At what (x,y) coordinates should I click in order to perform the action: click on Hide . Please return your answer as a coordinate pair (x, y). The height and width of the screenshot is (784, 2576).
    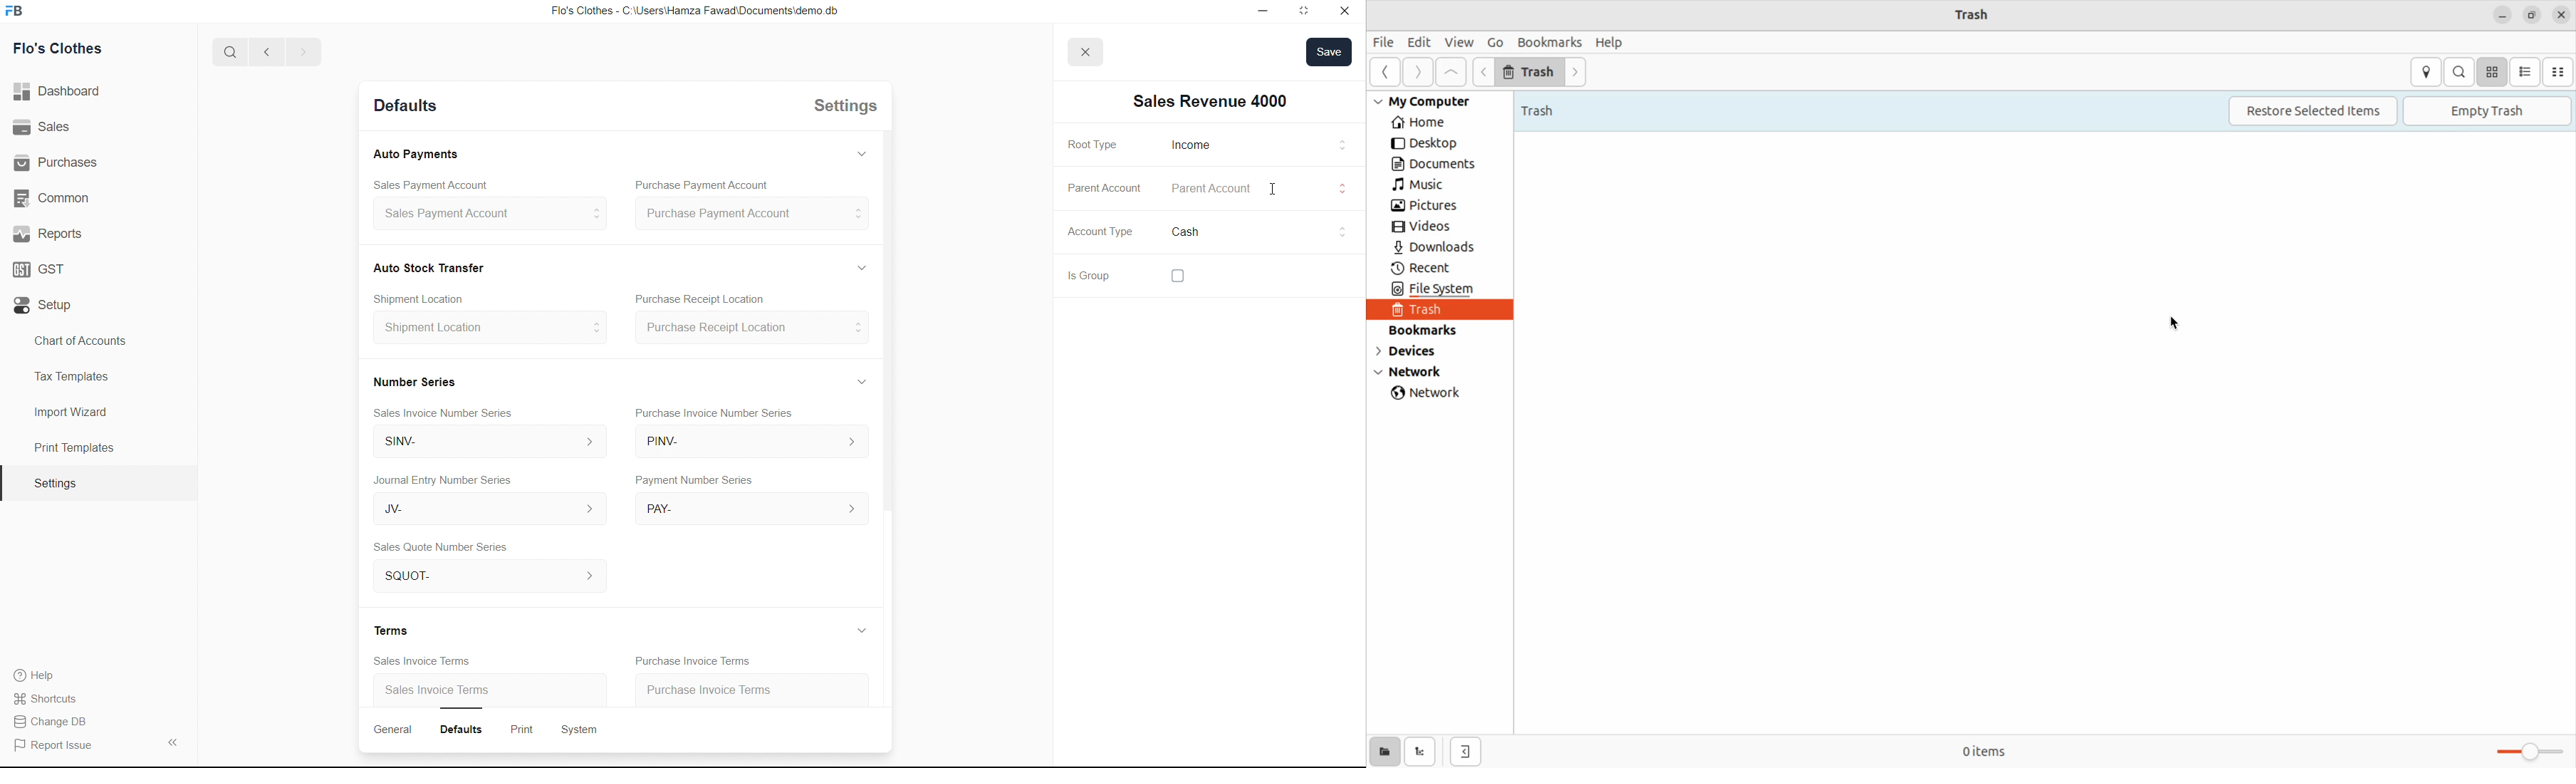
    Looking at the image, I should click on (860, 152).